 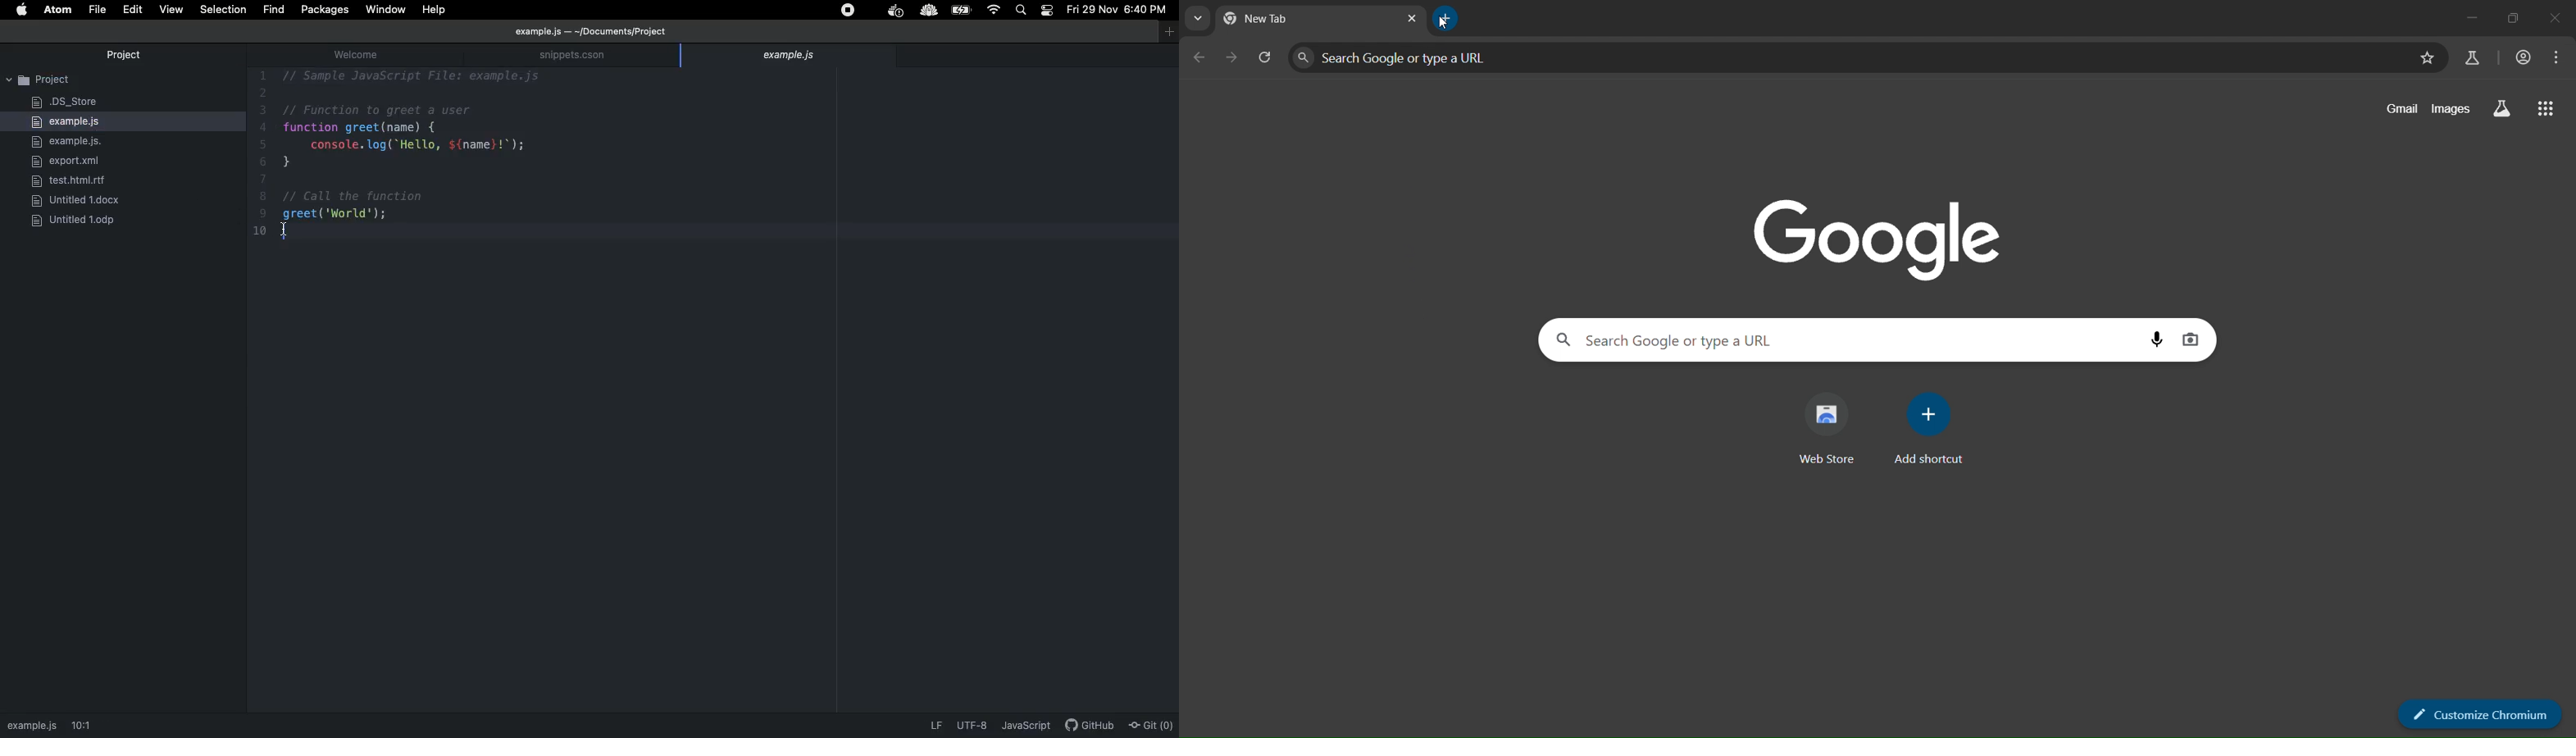 I want to click on customize chromium, so click(x=2482, y=714).